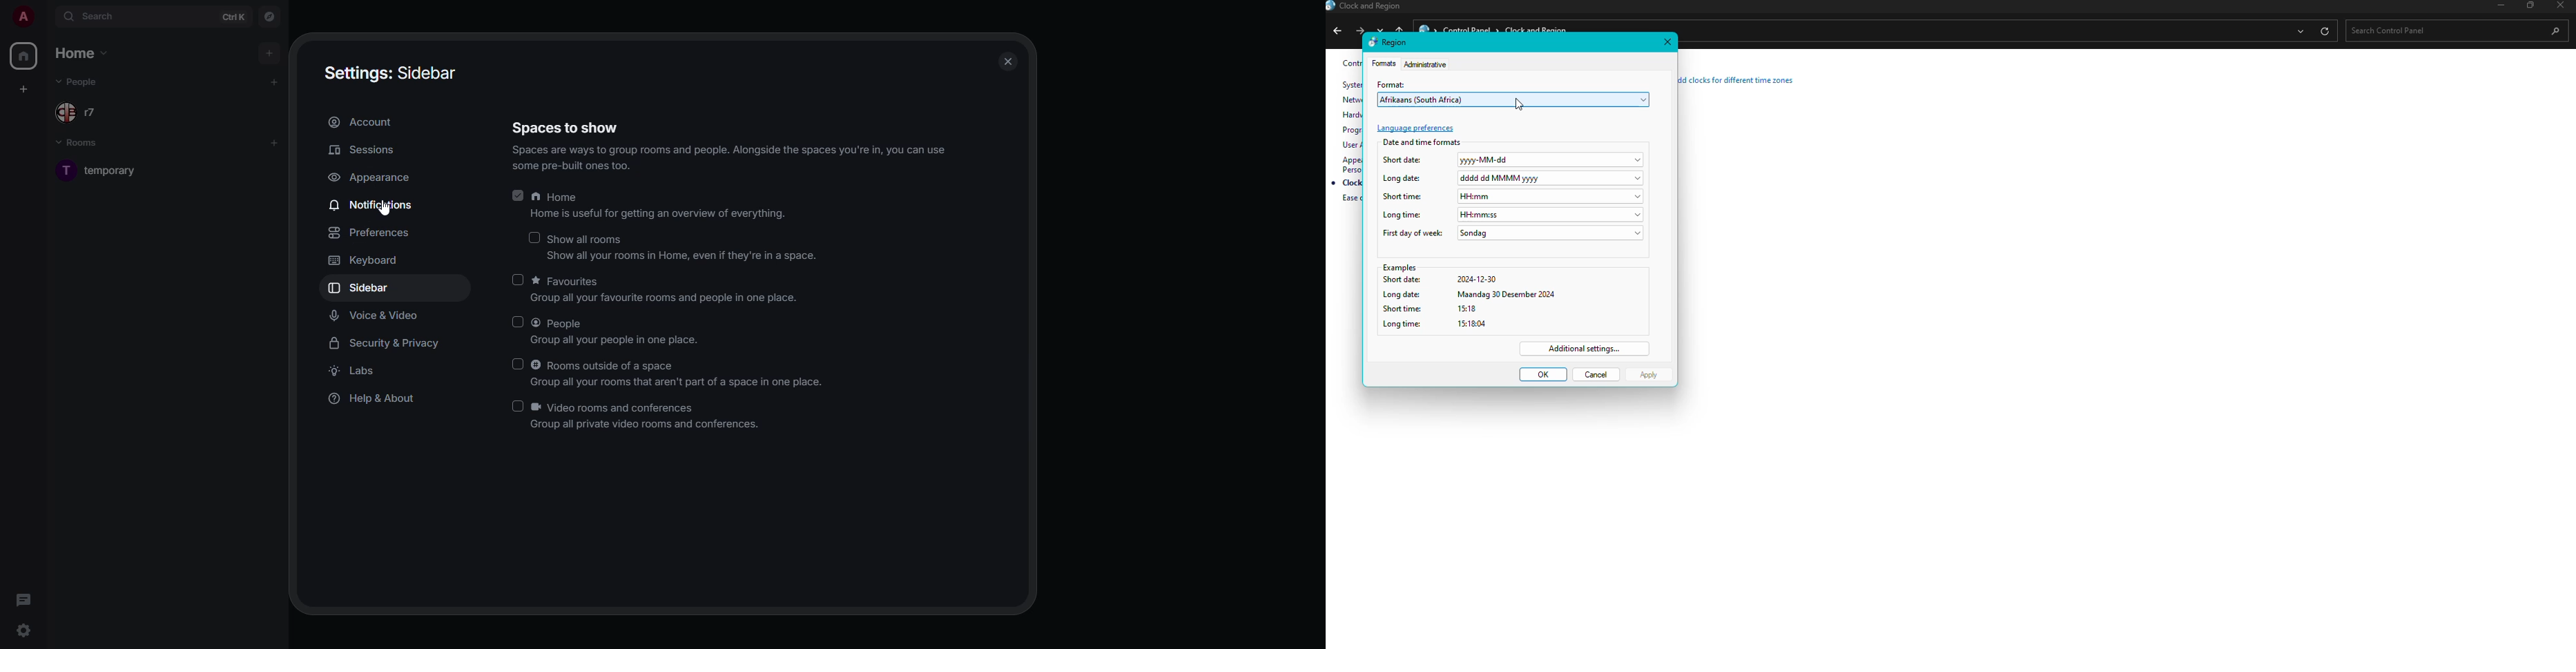 This screenshot has height=672, width=2576. What do you see at coordinates (367, 123) in the screenshot?
I see `account` at bounding box center [367, 123].